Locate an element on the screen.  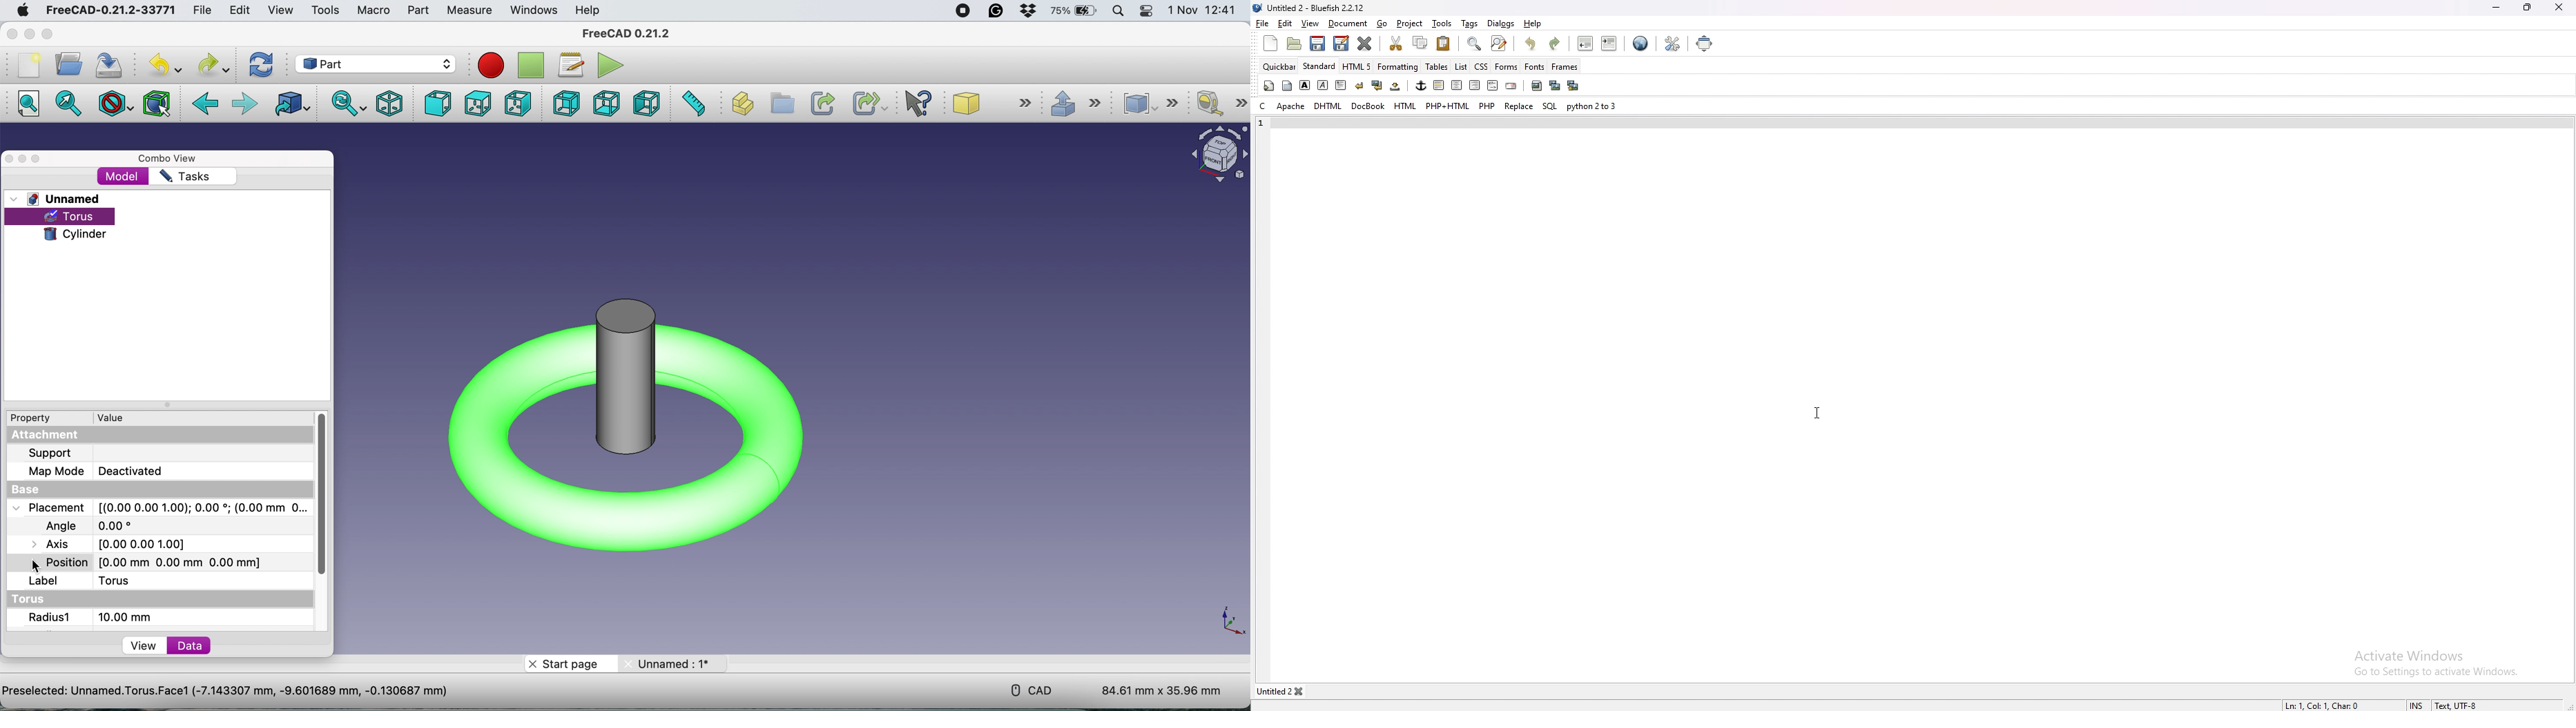
cursor mode is located at coordinates (2418, 703).